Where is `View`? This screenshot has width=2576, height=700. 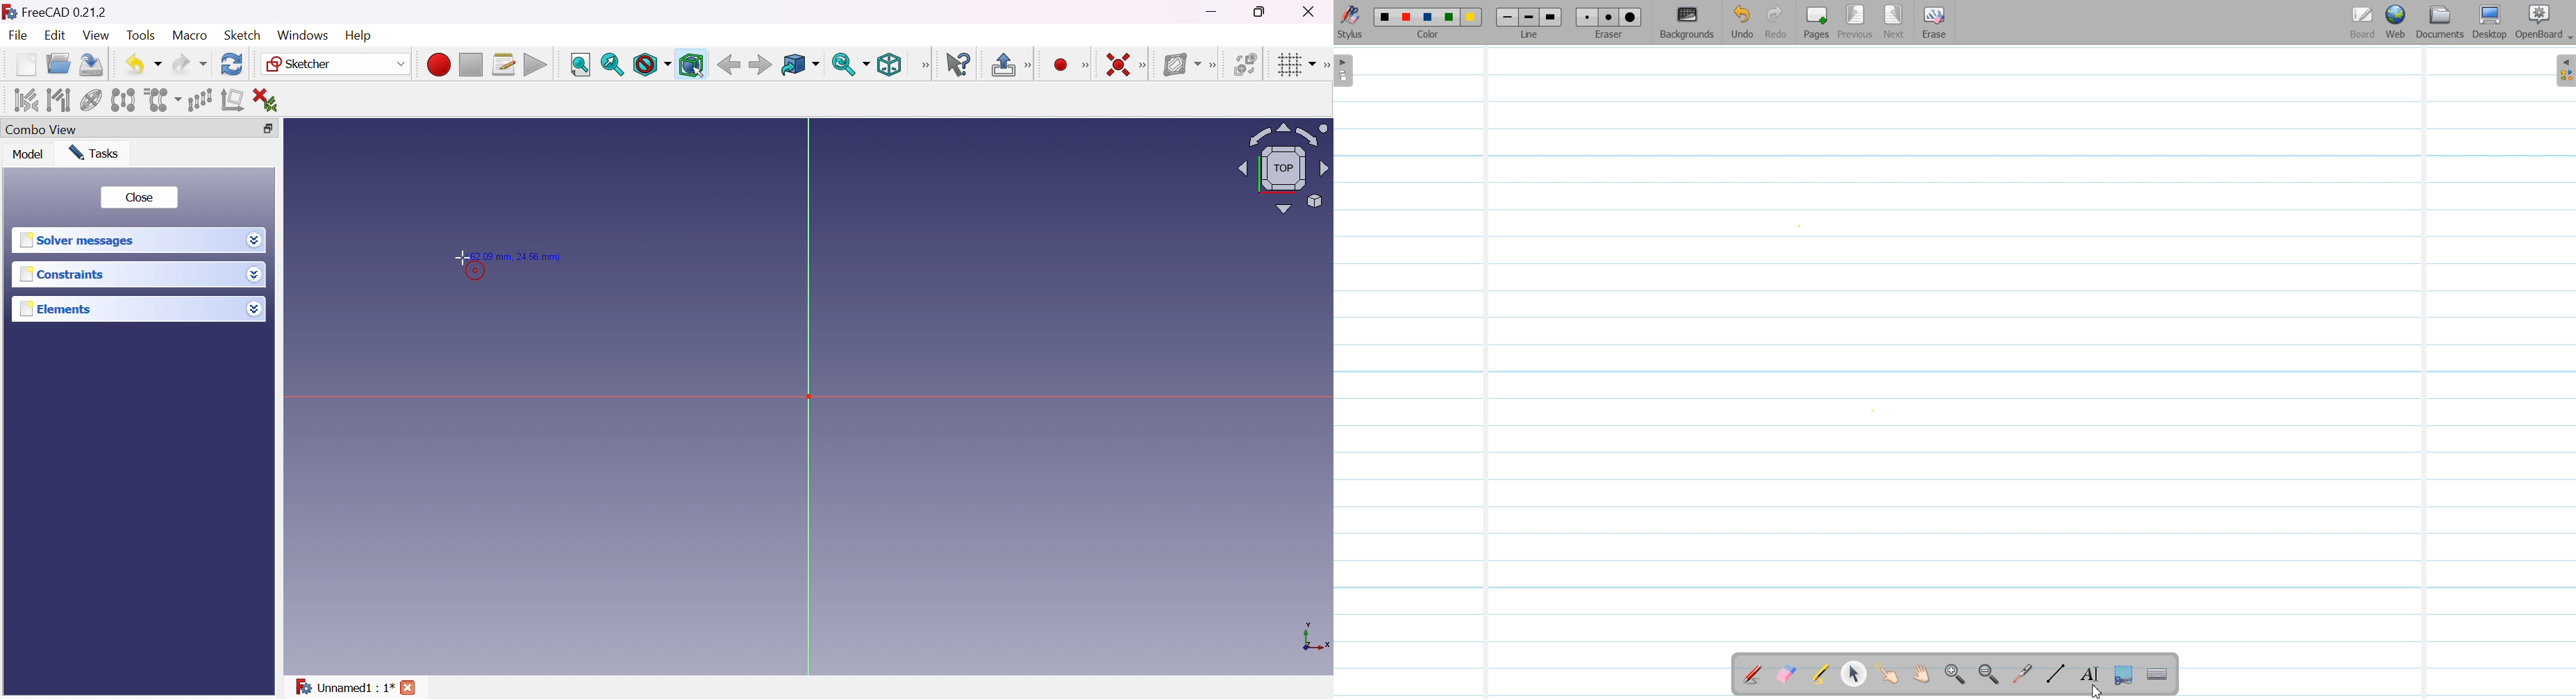
View is located at coordinates (97, 36).